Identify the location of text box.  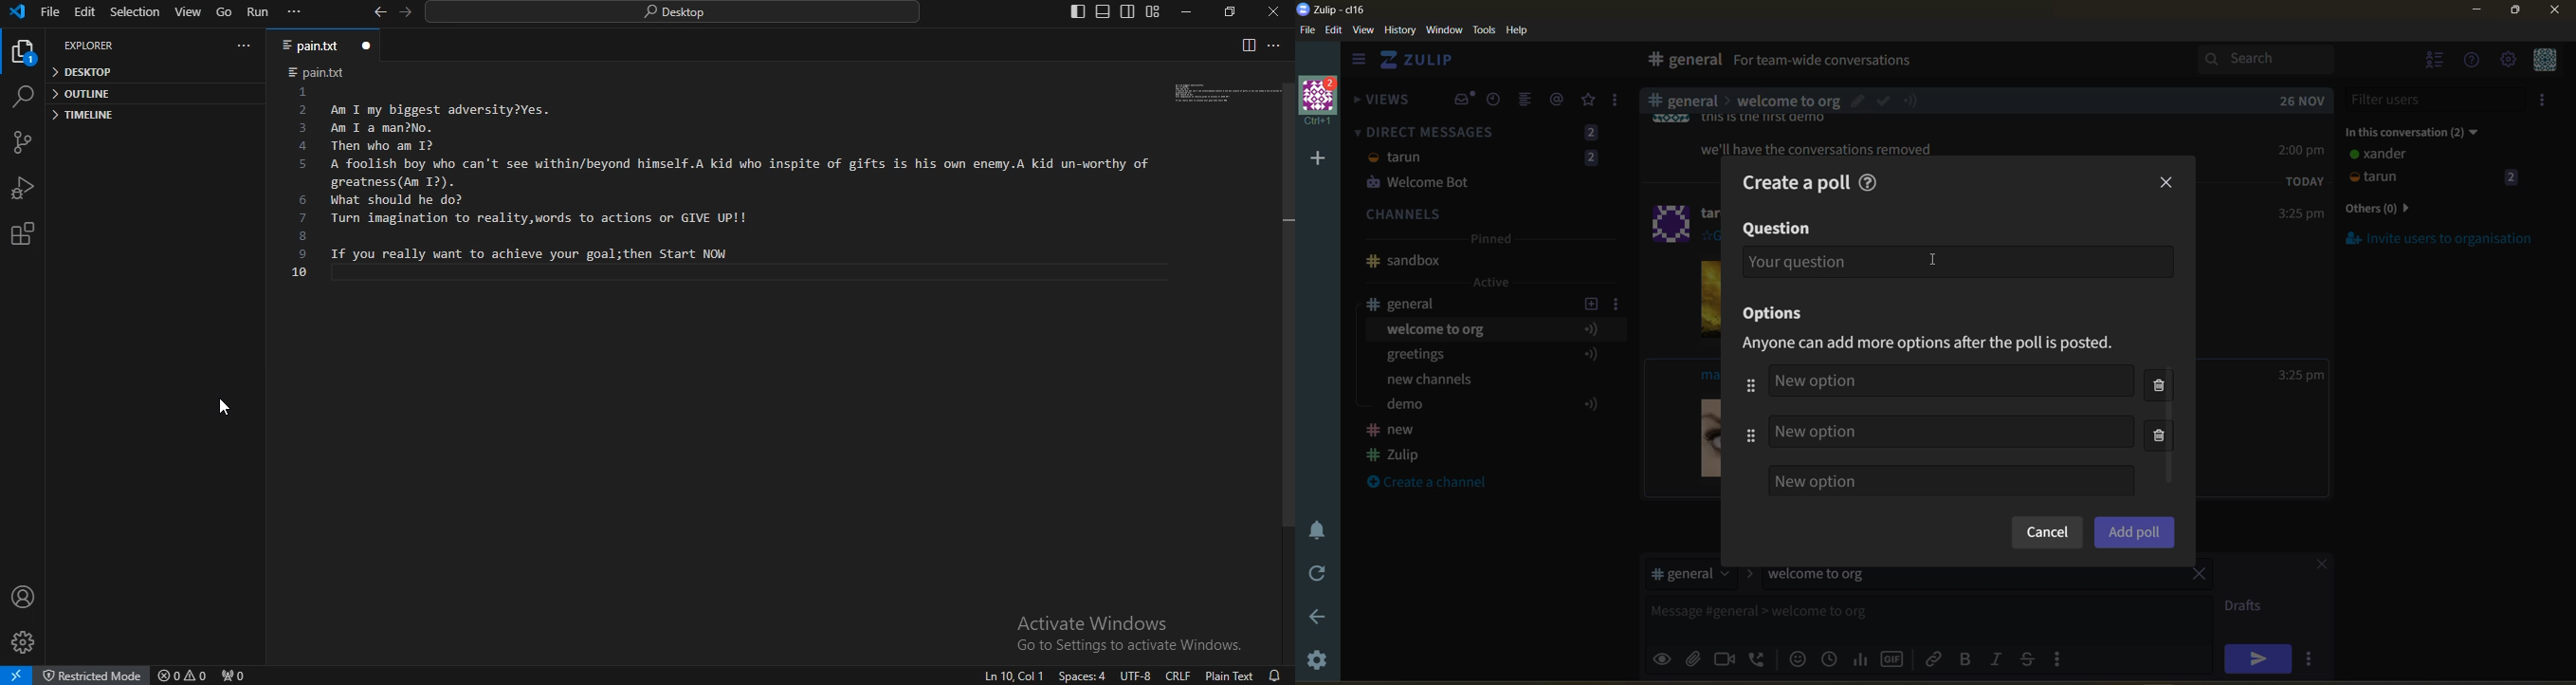
(1894, 616).